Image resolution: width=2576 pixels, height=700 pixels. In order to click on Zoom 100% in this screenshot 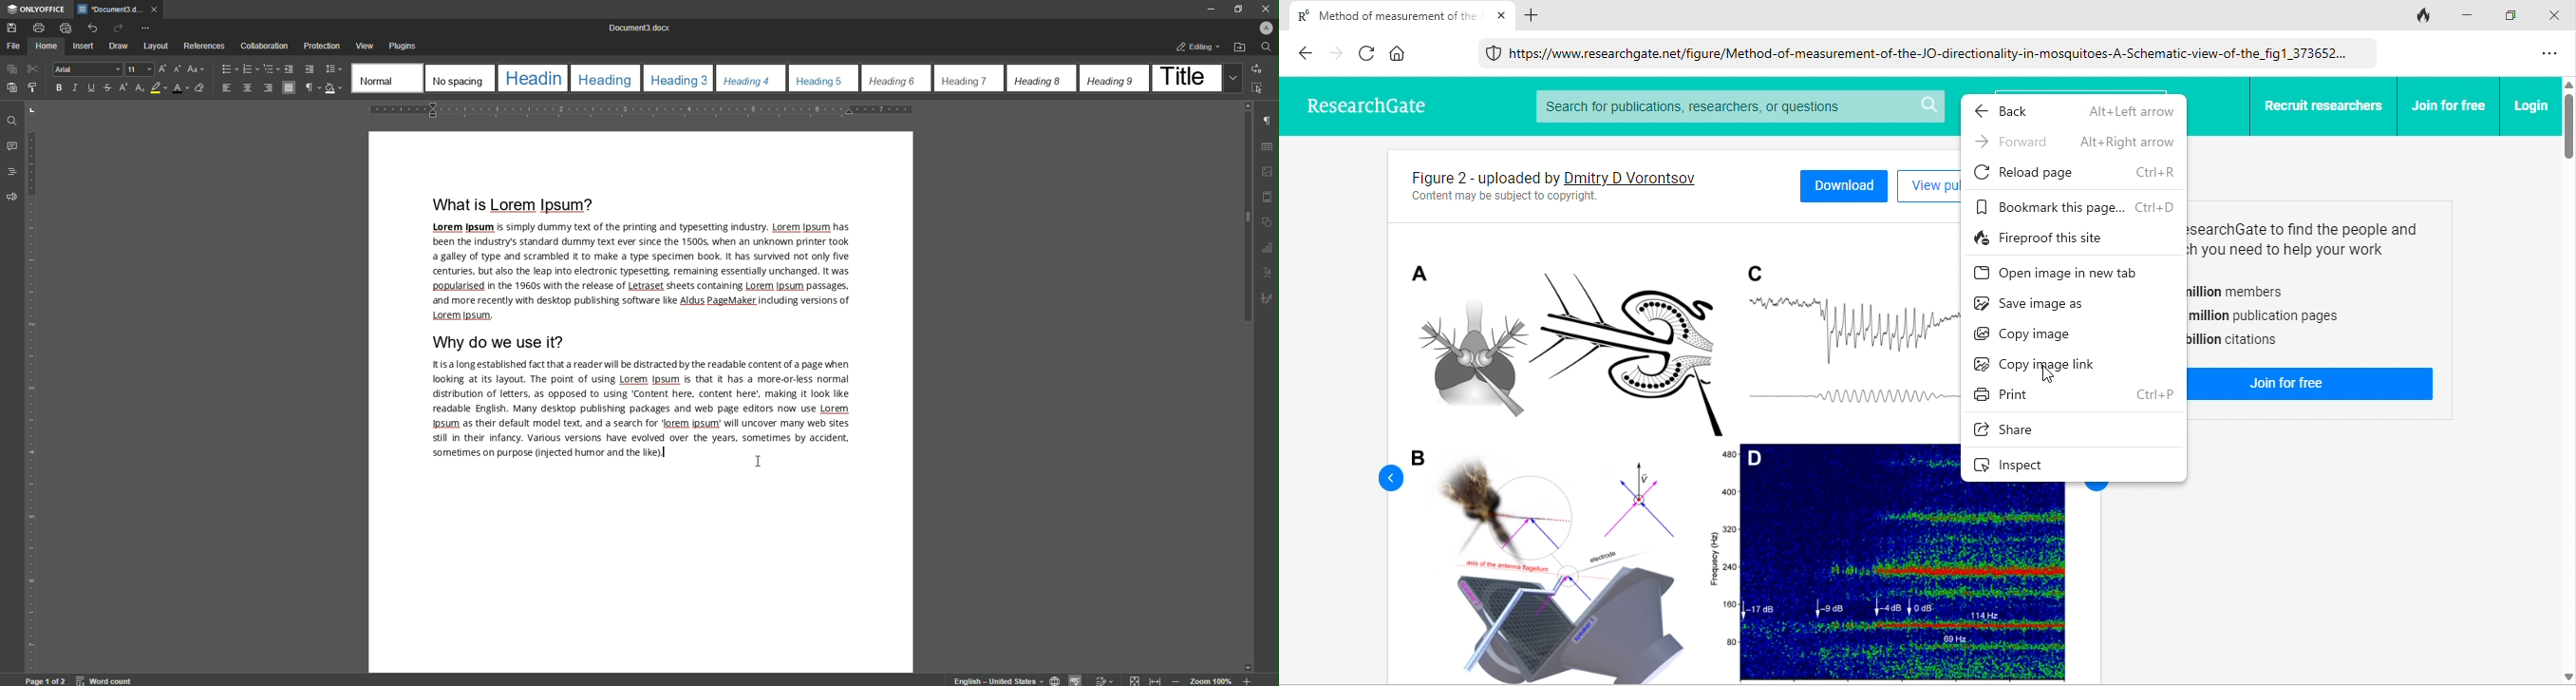, I will do `click(1210, 681)`.